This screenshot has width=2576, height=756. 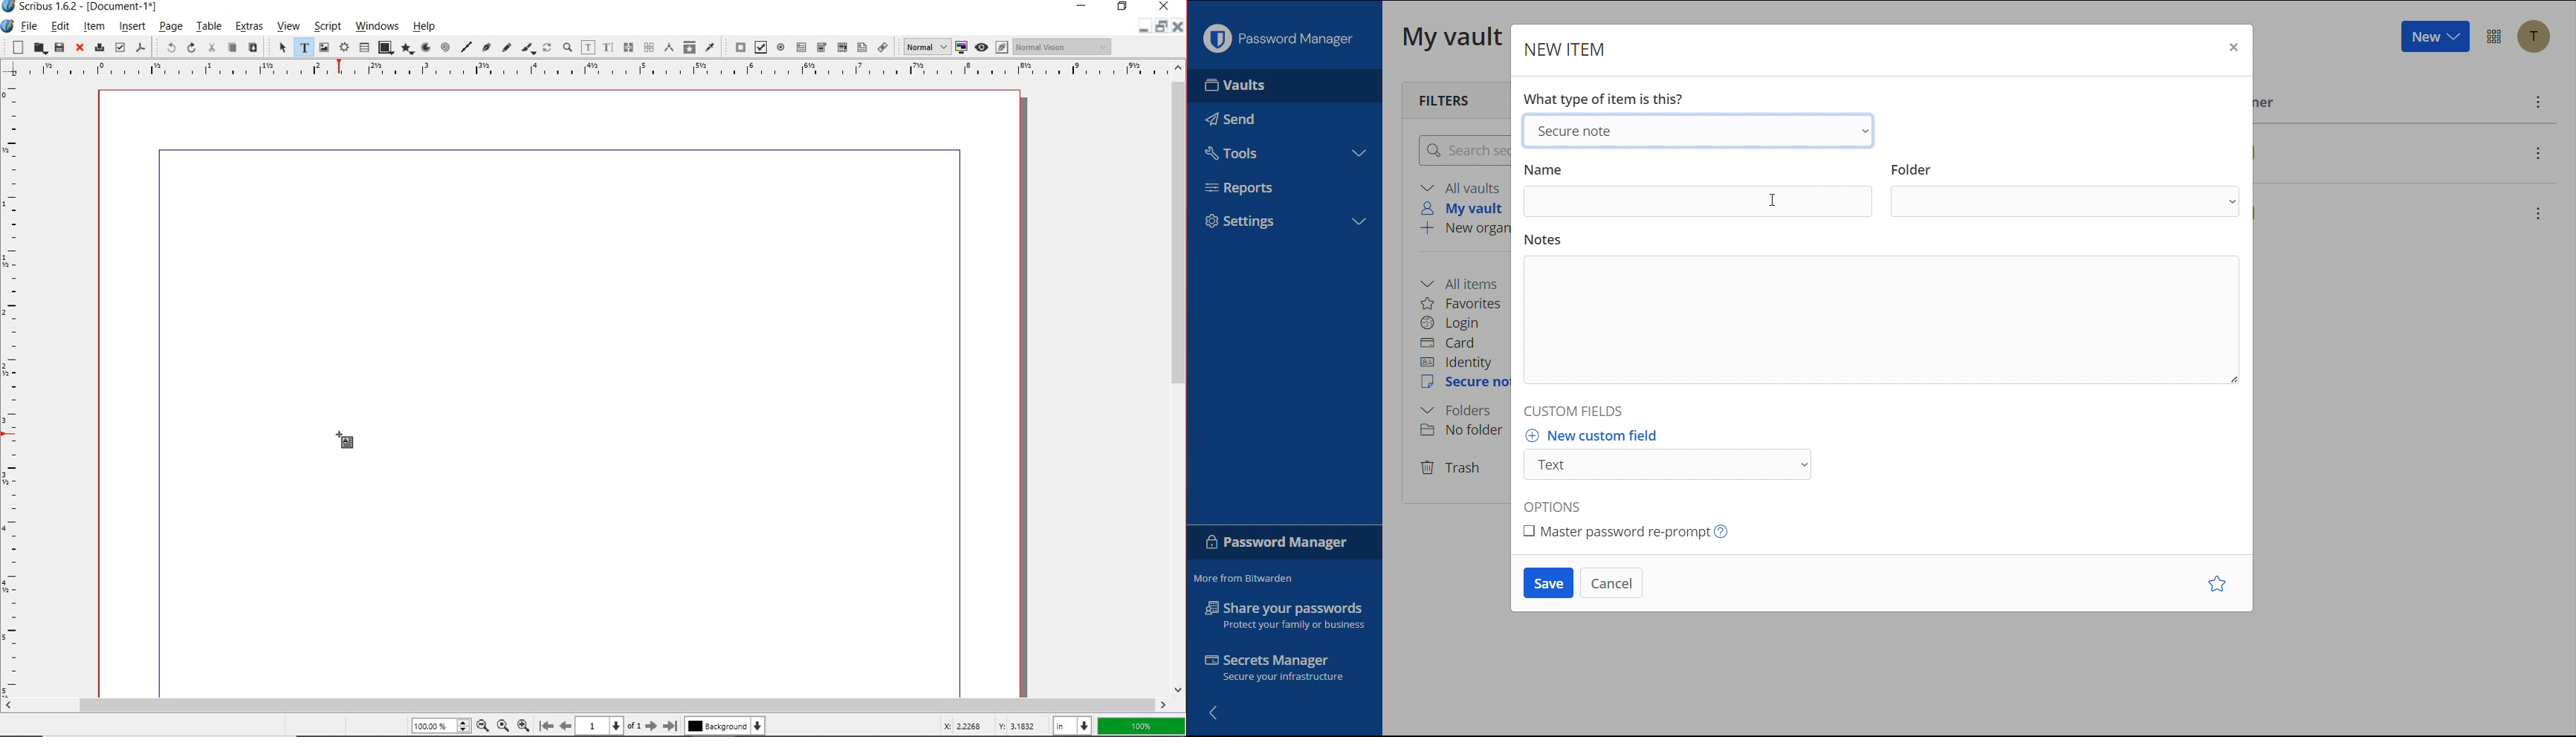 What do you see at coordinates (287, 28) in the screenshot?
I see `view` at bounding box center [287, 28].